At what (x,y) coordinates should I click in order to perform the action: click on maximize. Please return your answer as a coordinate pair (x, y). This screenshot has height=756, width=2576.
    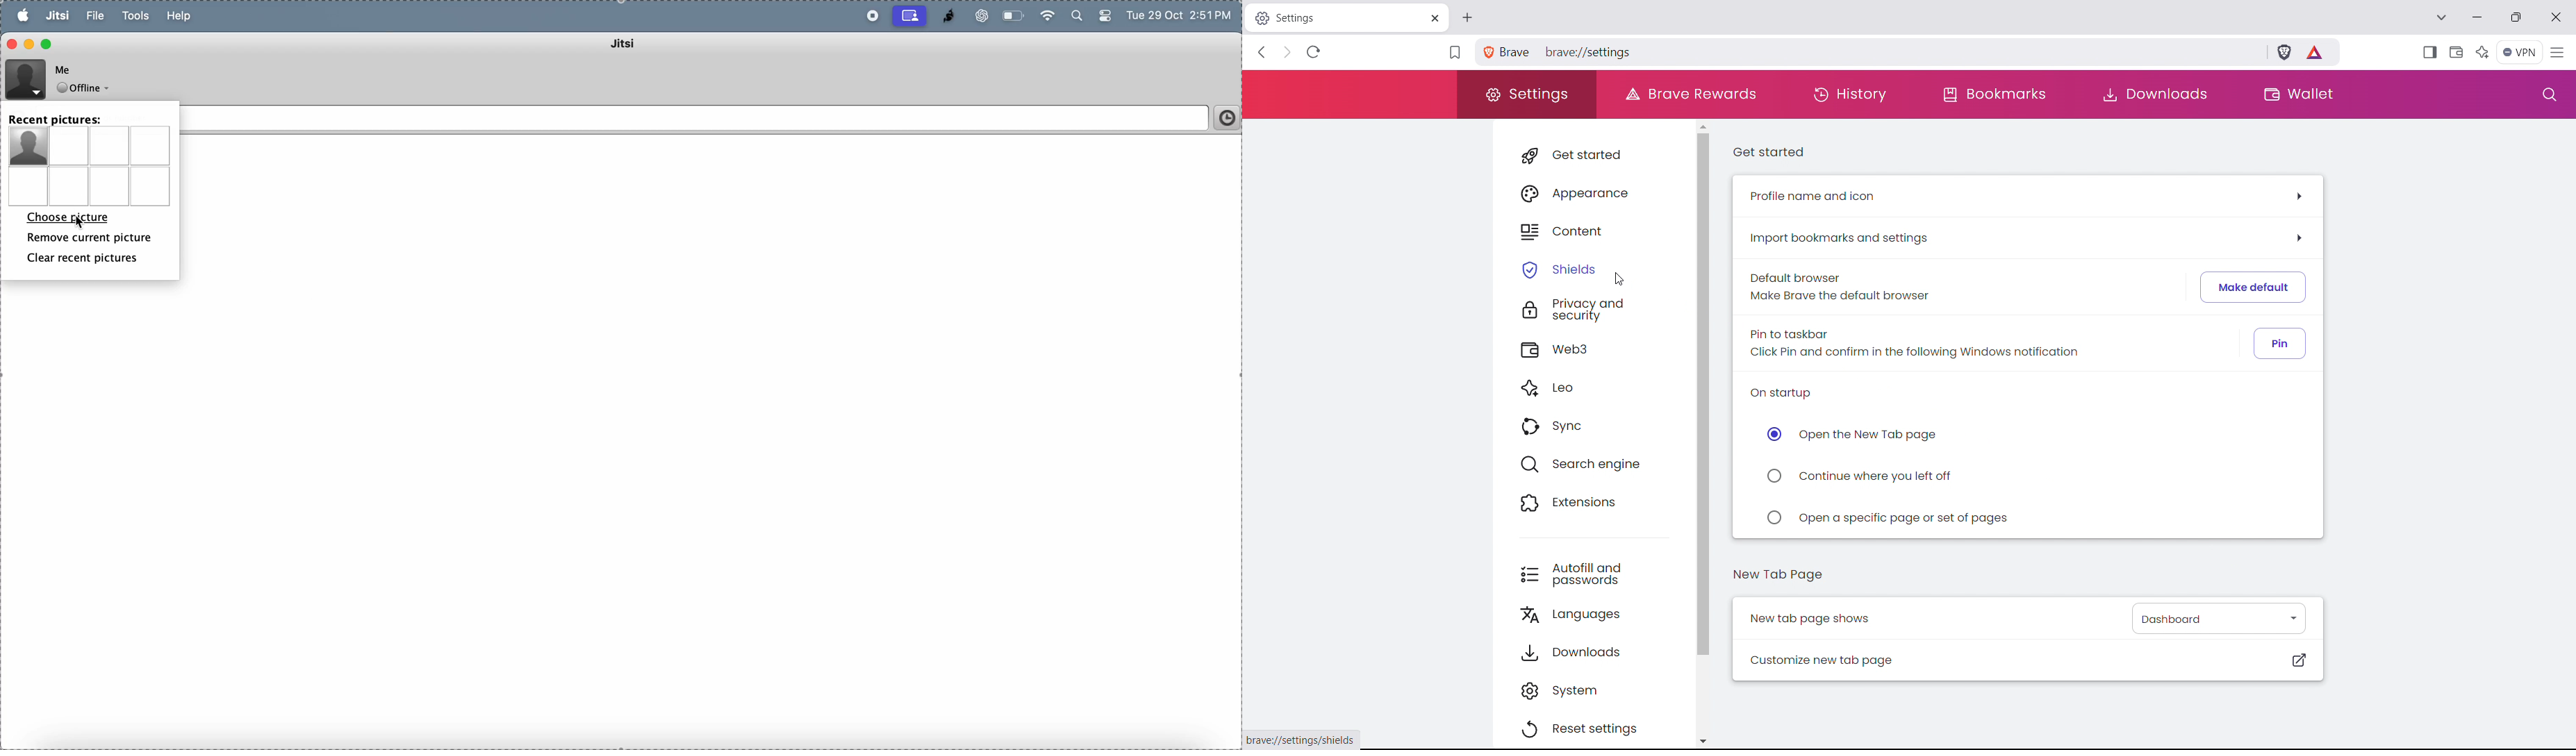
    Looking at the image, I should click on (47, 43).